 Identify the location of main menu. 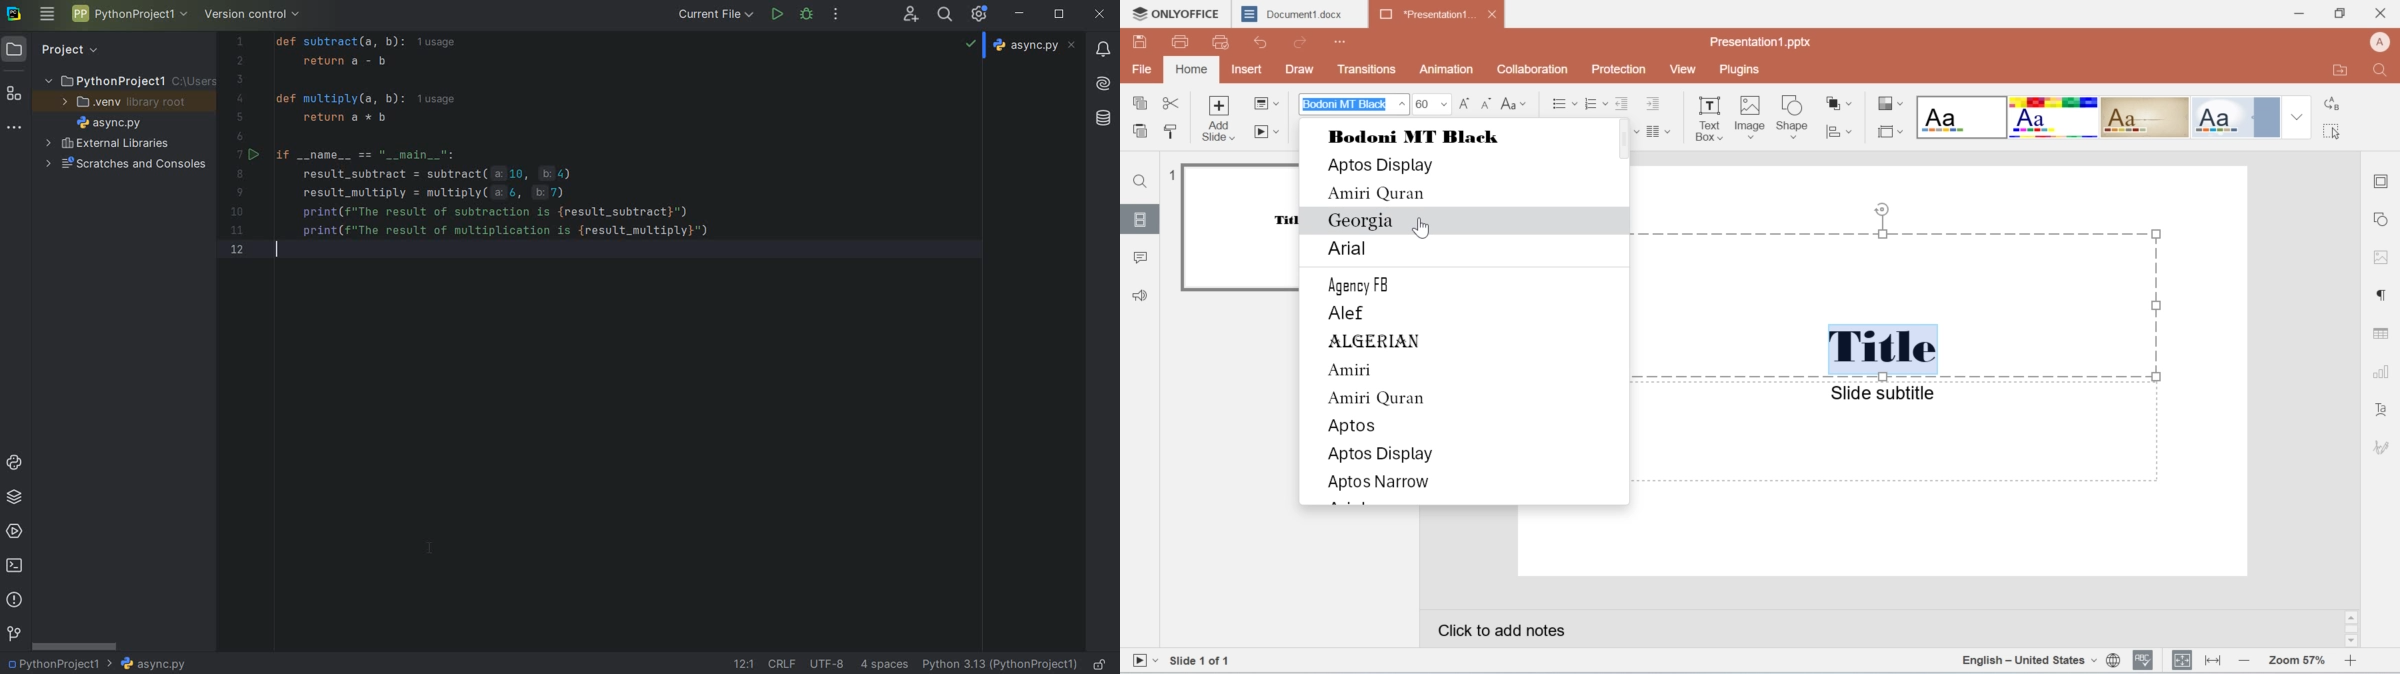
(48, 14).